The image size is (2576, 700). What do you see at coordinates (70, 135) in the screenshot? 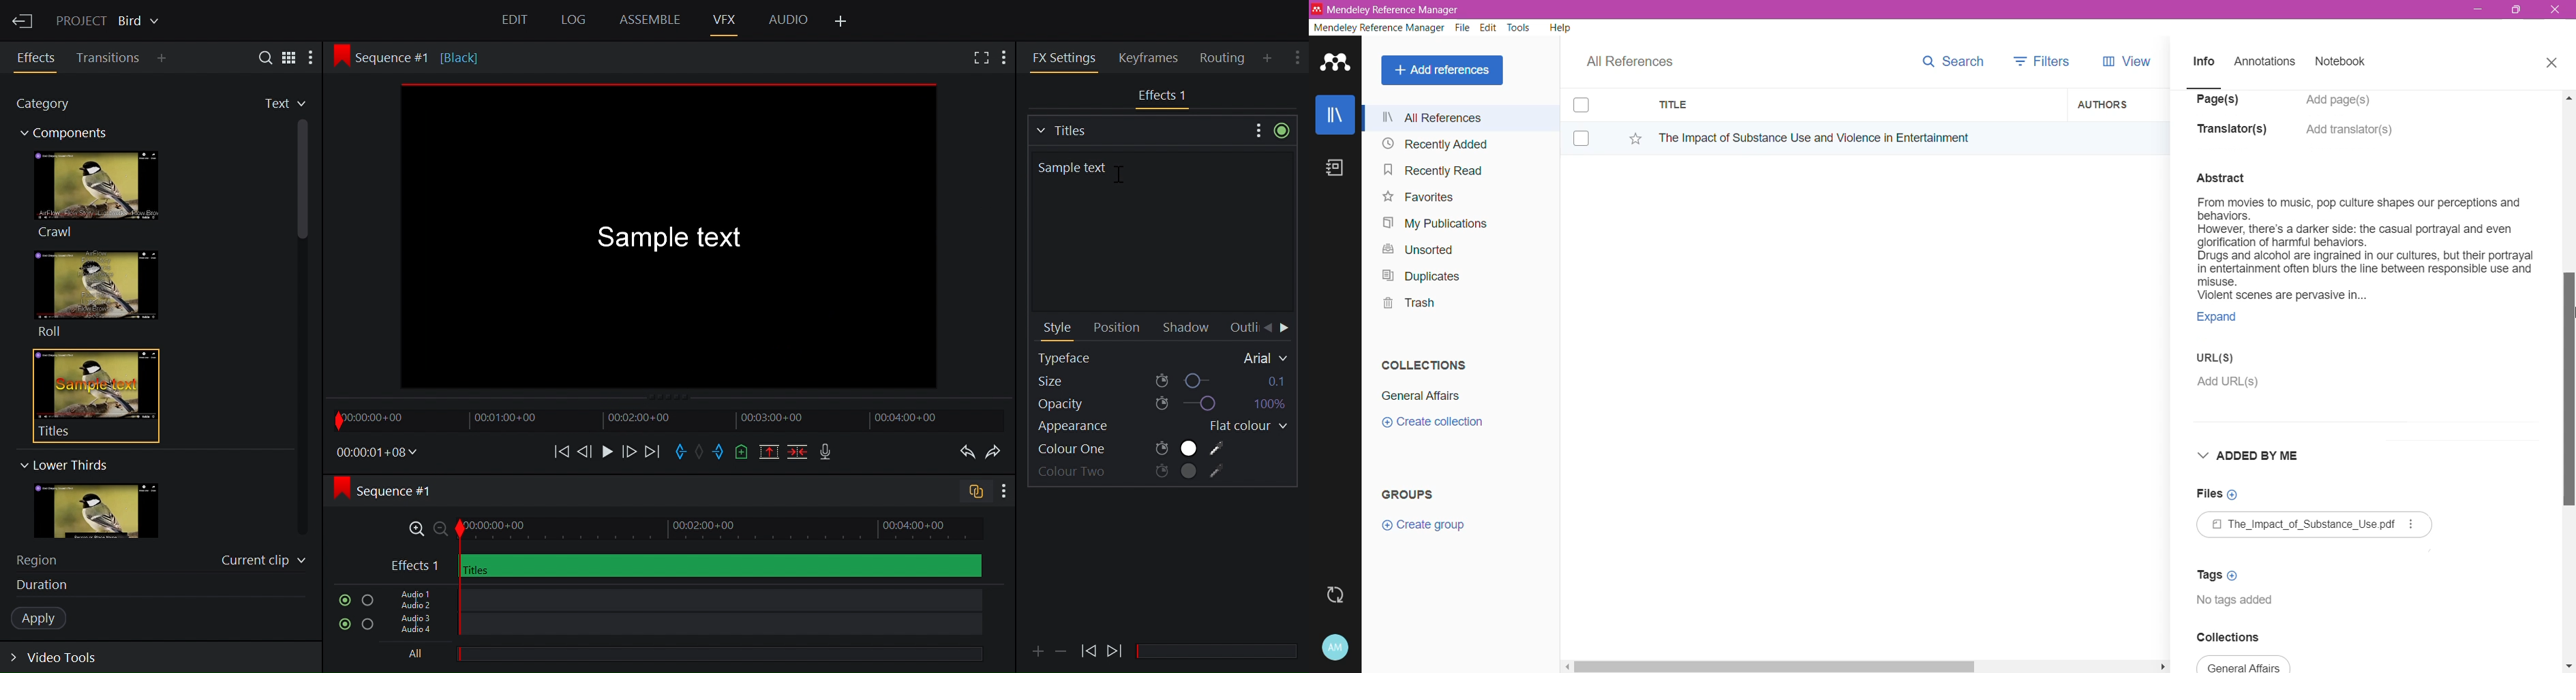
I see `Components` at bounding box center [70, 135].